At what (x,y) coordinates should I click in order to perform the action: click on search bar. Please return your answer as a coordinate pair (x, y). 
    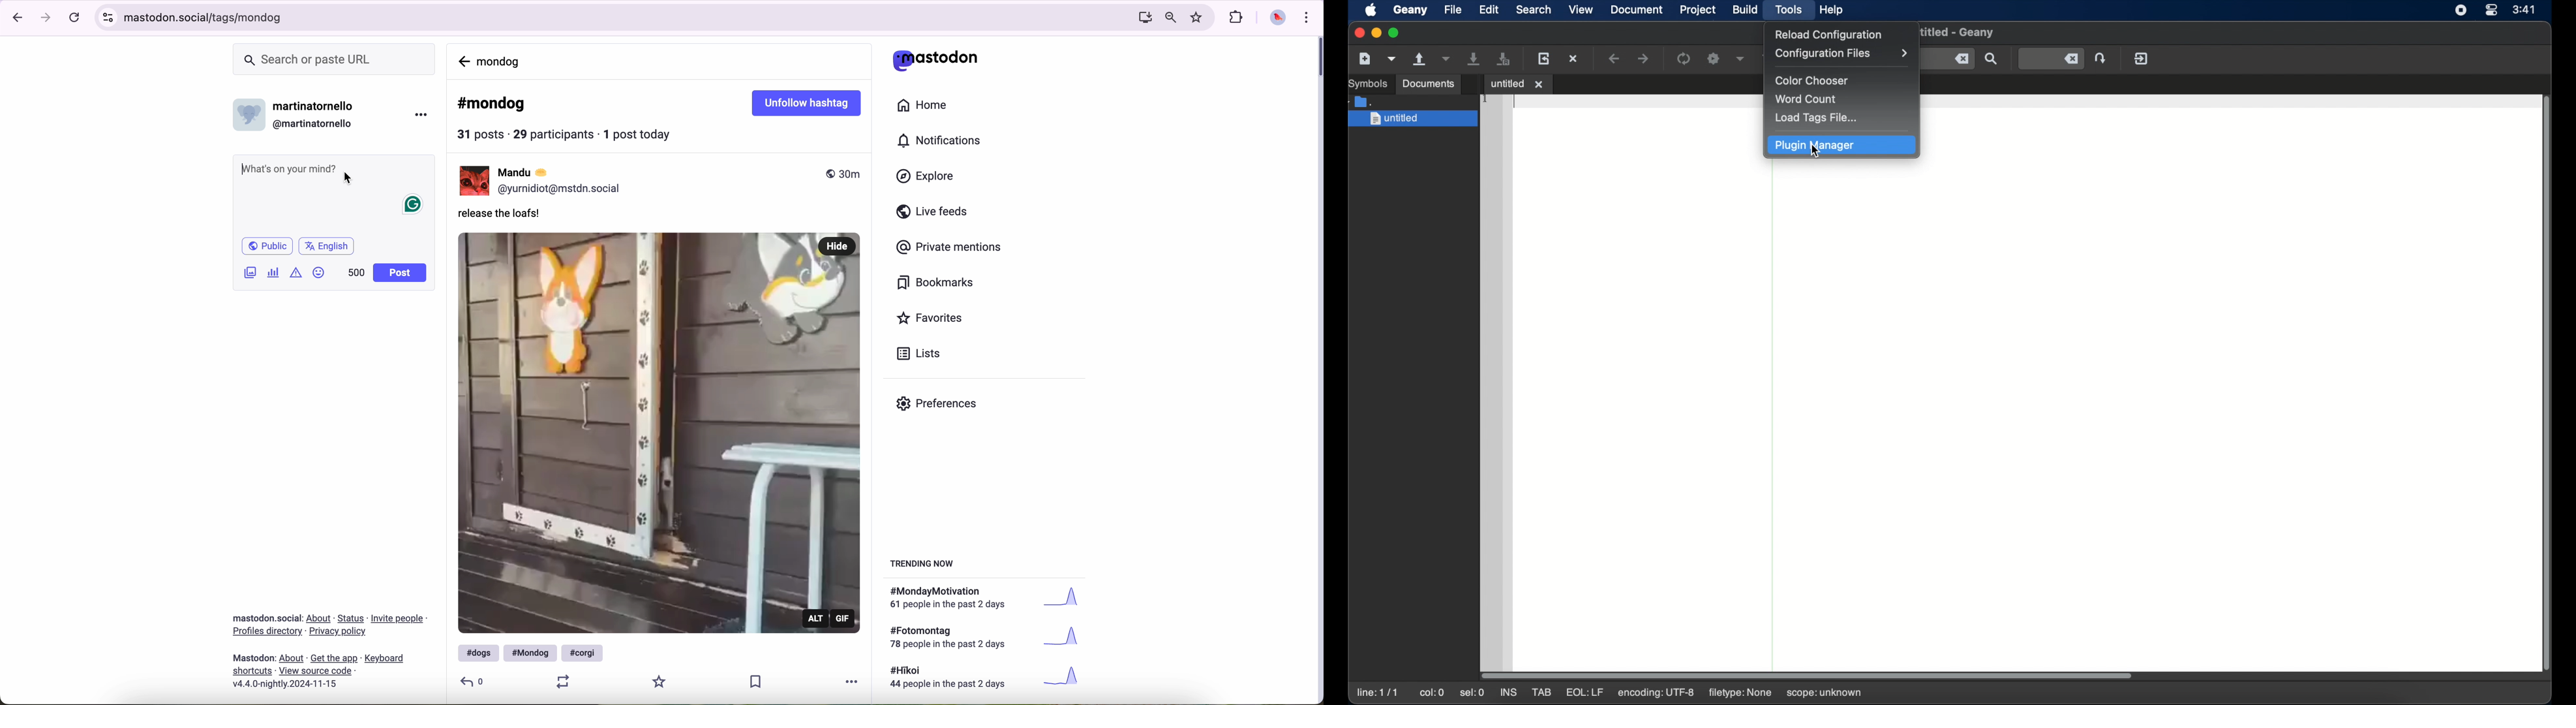
    Looking at the image, I should click on (336, 59).